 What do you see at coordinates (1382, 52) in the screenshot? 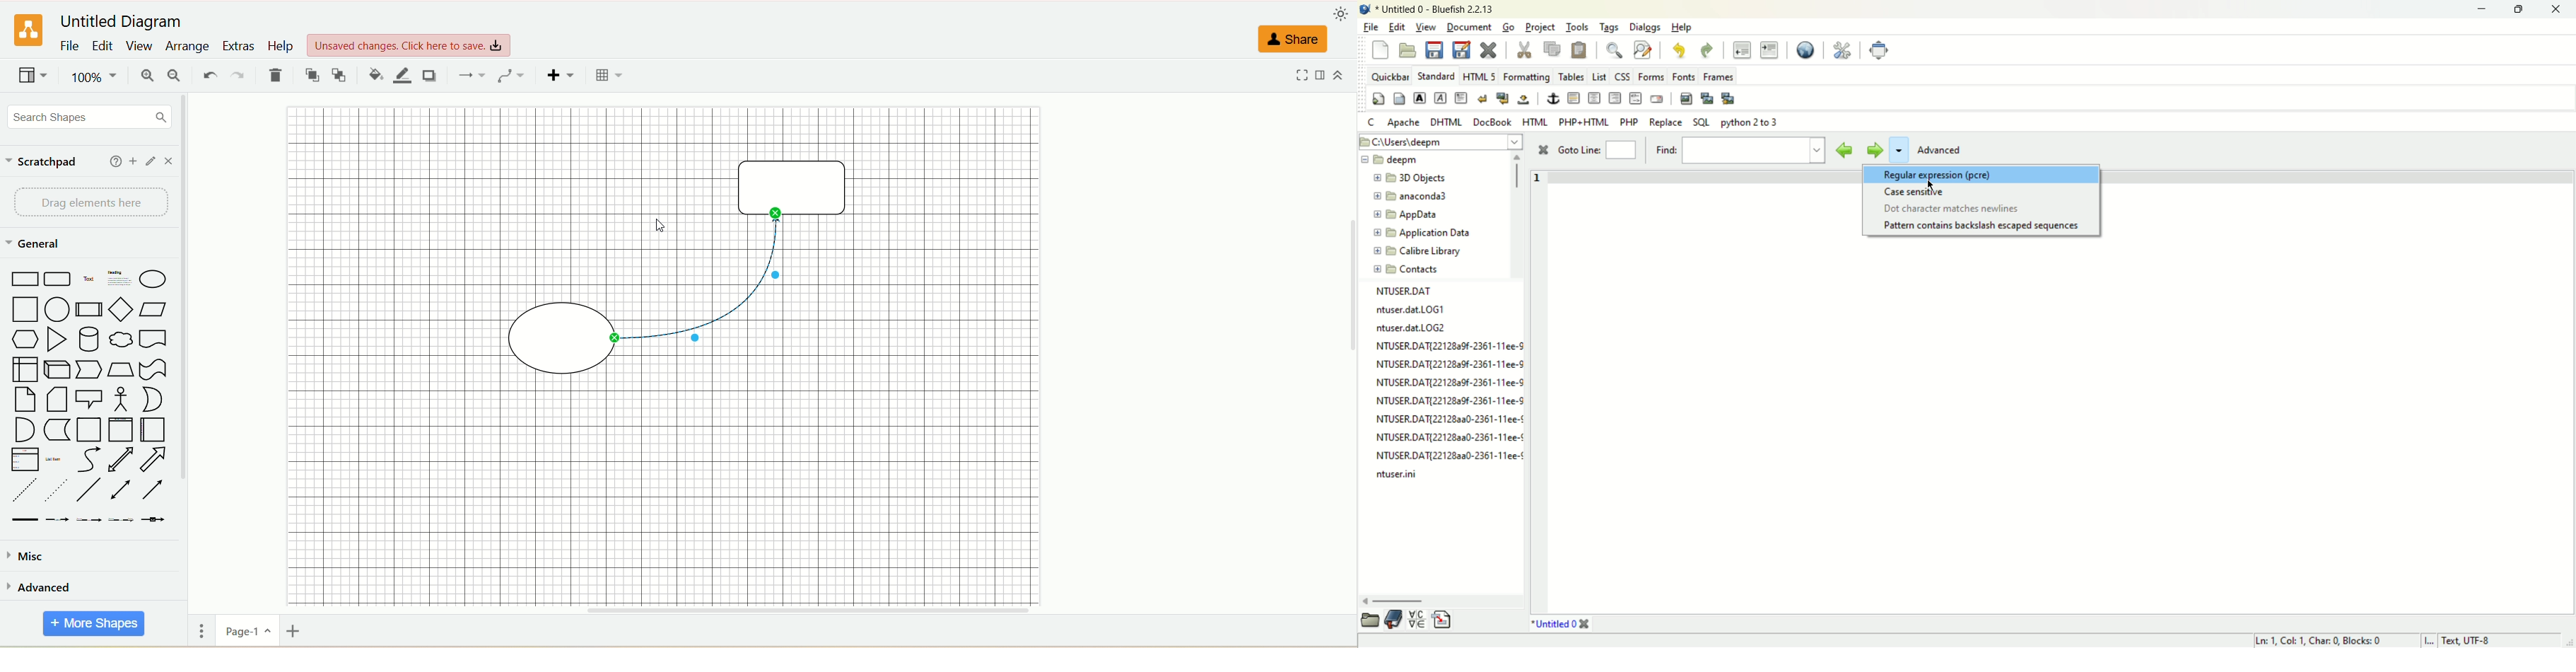
I see `new` at bounding box center [1382, 52].